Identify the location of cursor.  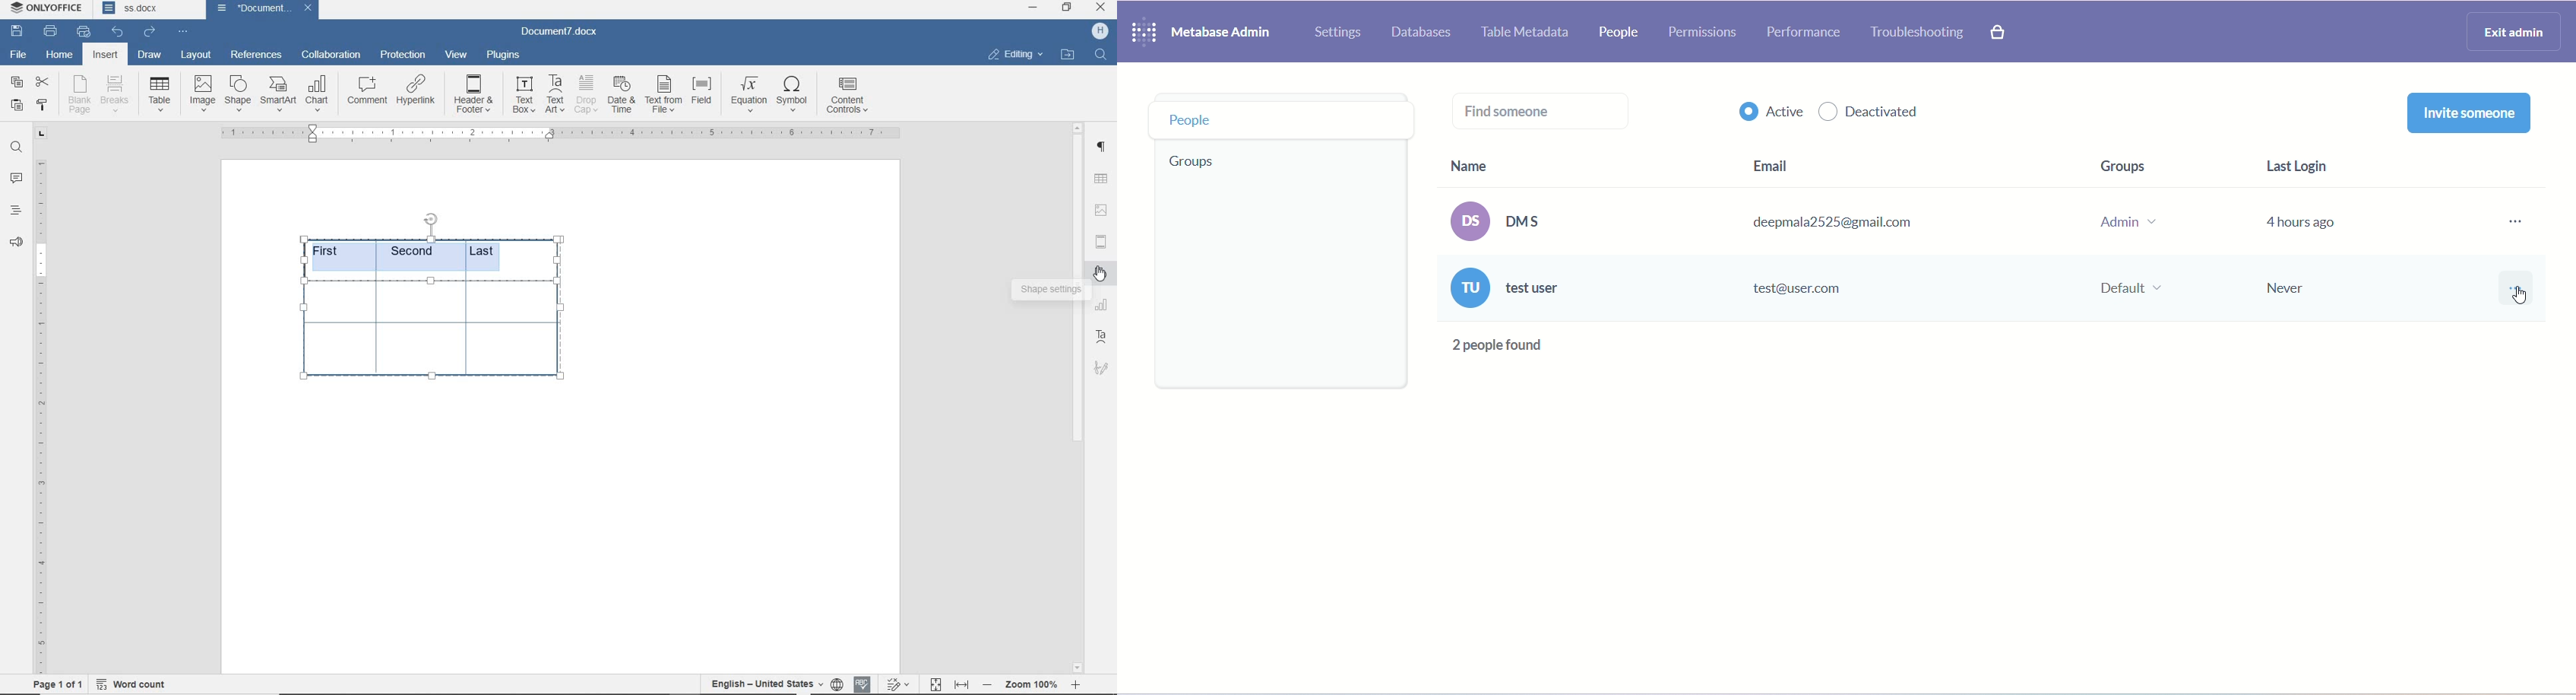
(1093, 282).